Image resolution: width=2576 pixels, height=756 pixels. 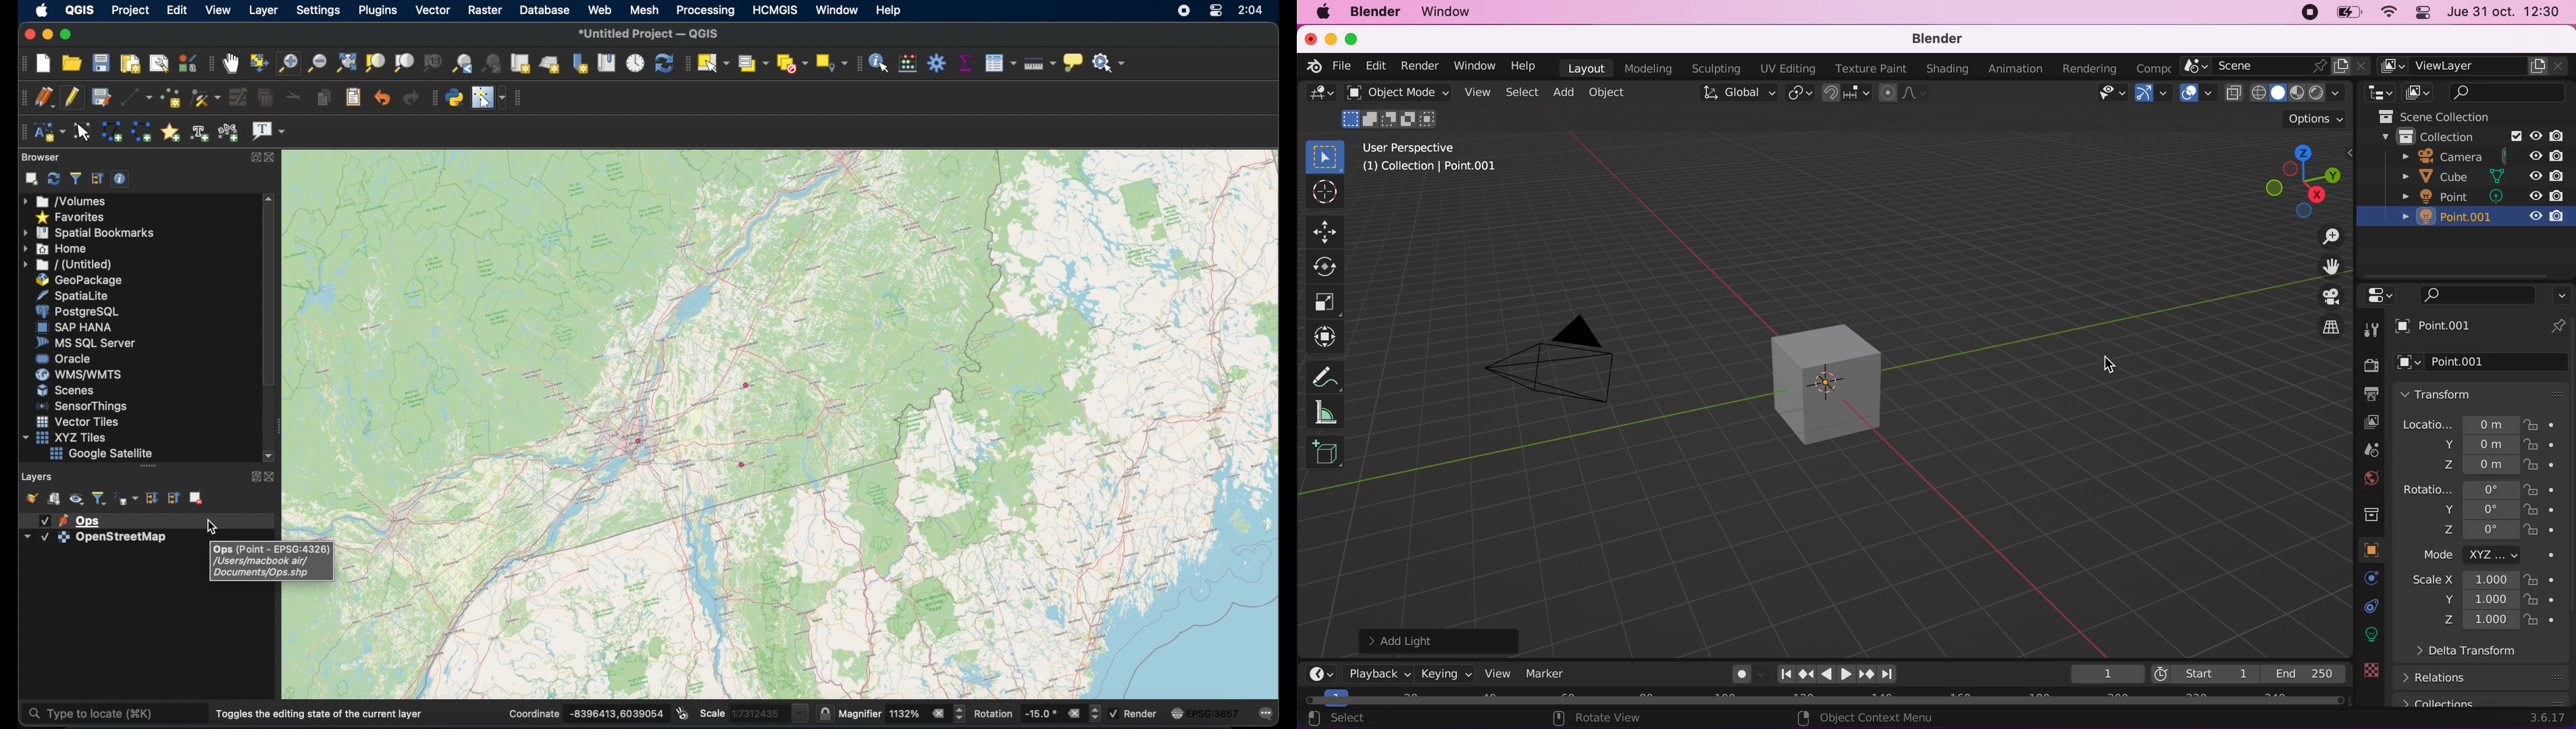 What do you see at coordinates (1805, 675) in the screenshot?
I see `Jump to keyframe` at bounding box center [1805, 675].